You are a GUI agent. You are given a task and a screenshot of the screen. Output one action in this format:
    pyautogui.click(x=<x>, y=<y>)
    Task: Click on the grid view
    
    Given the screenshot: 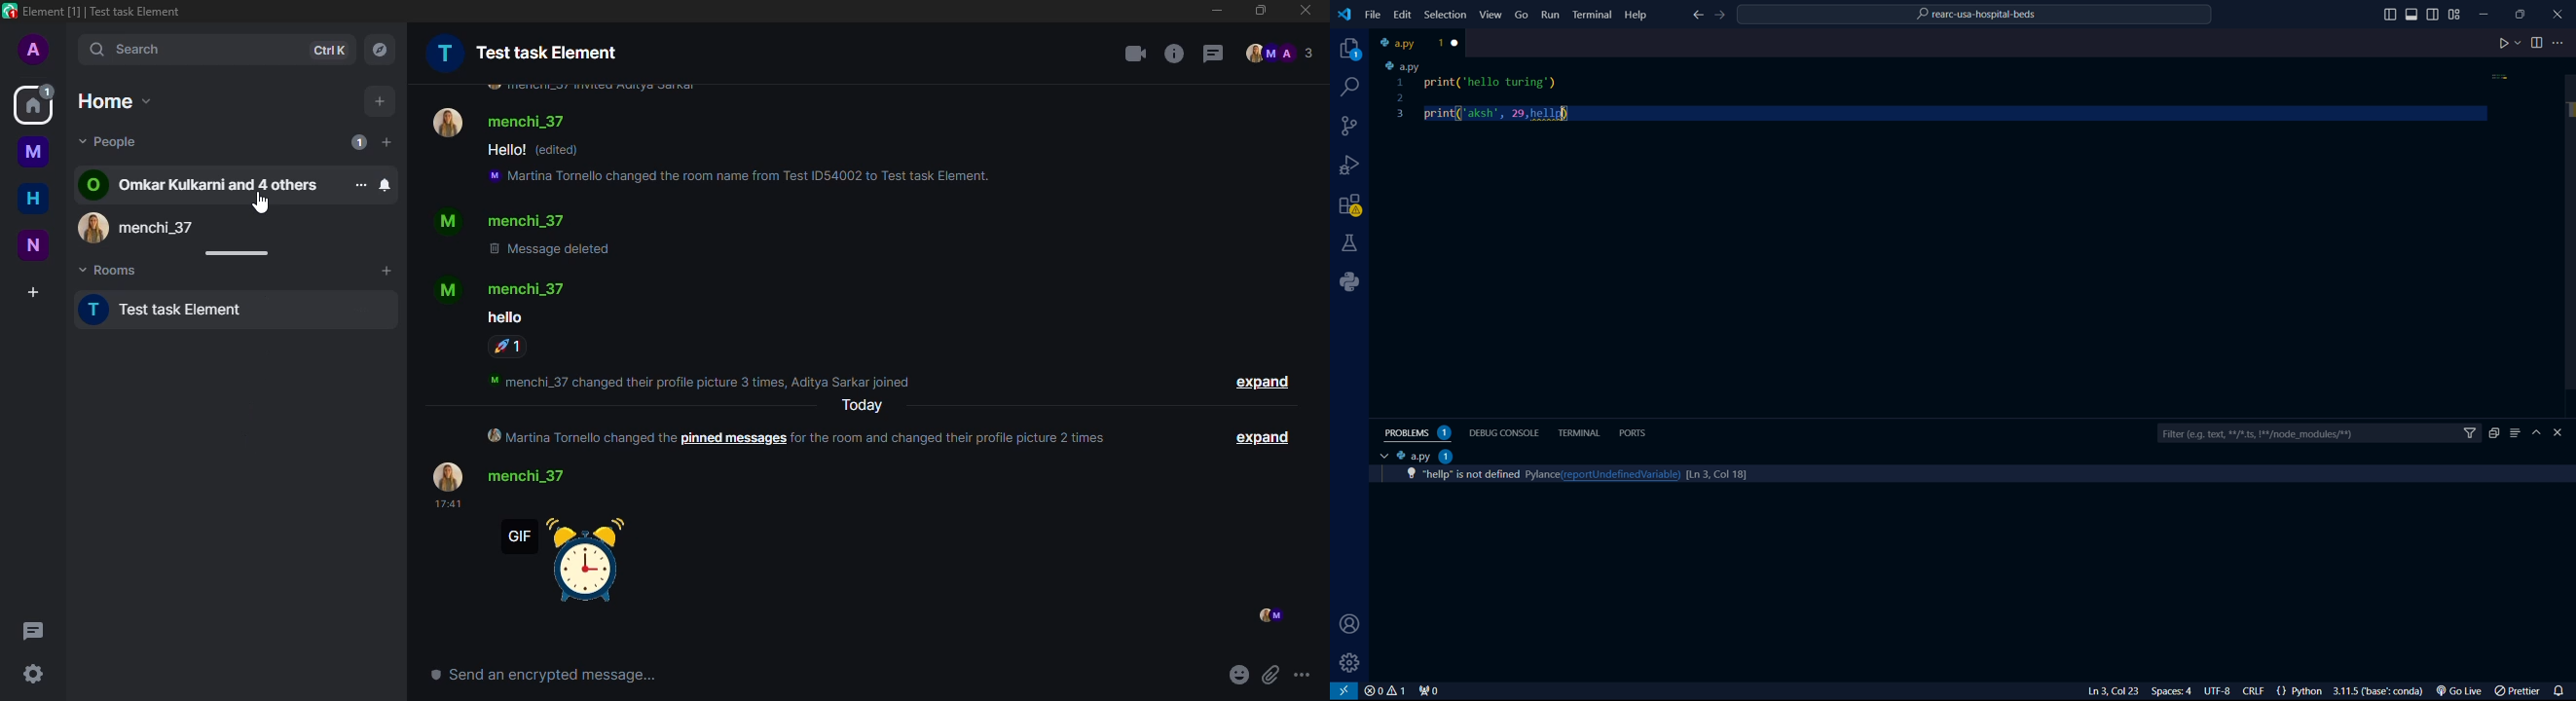 What is the action you would take?
    pyautogui.click(x=2455, y=14)
    